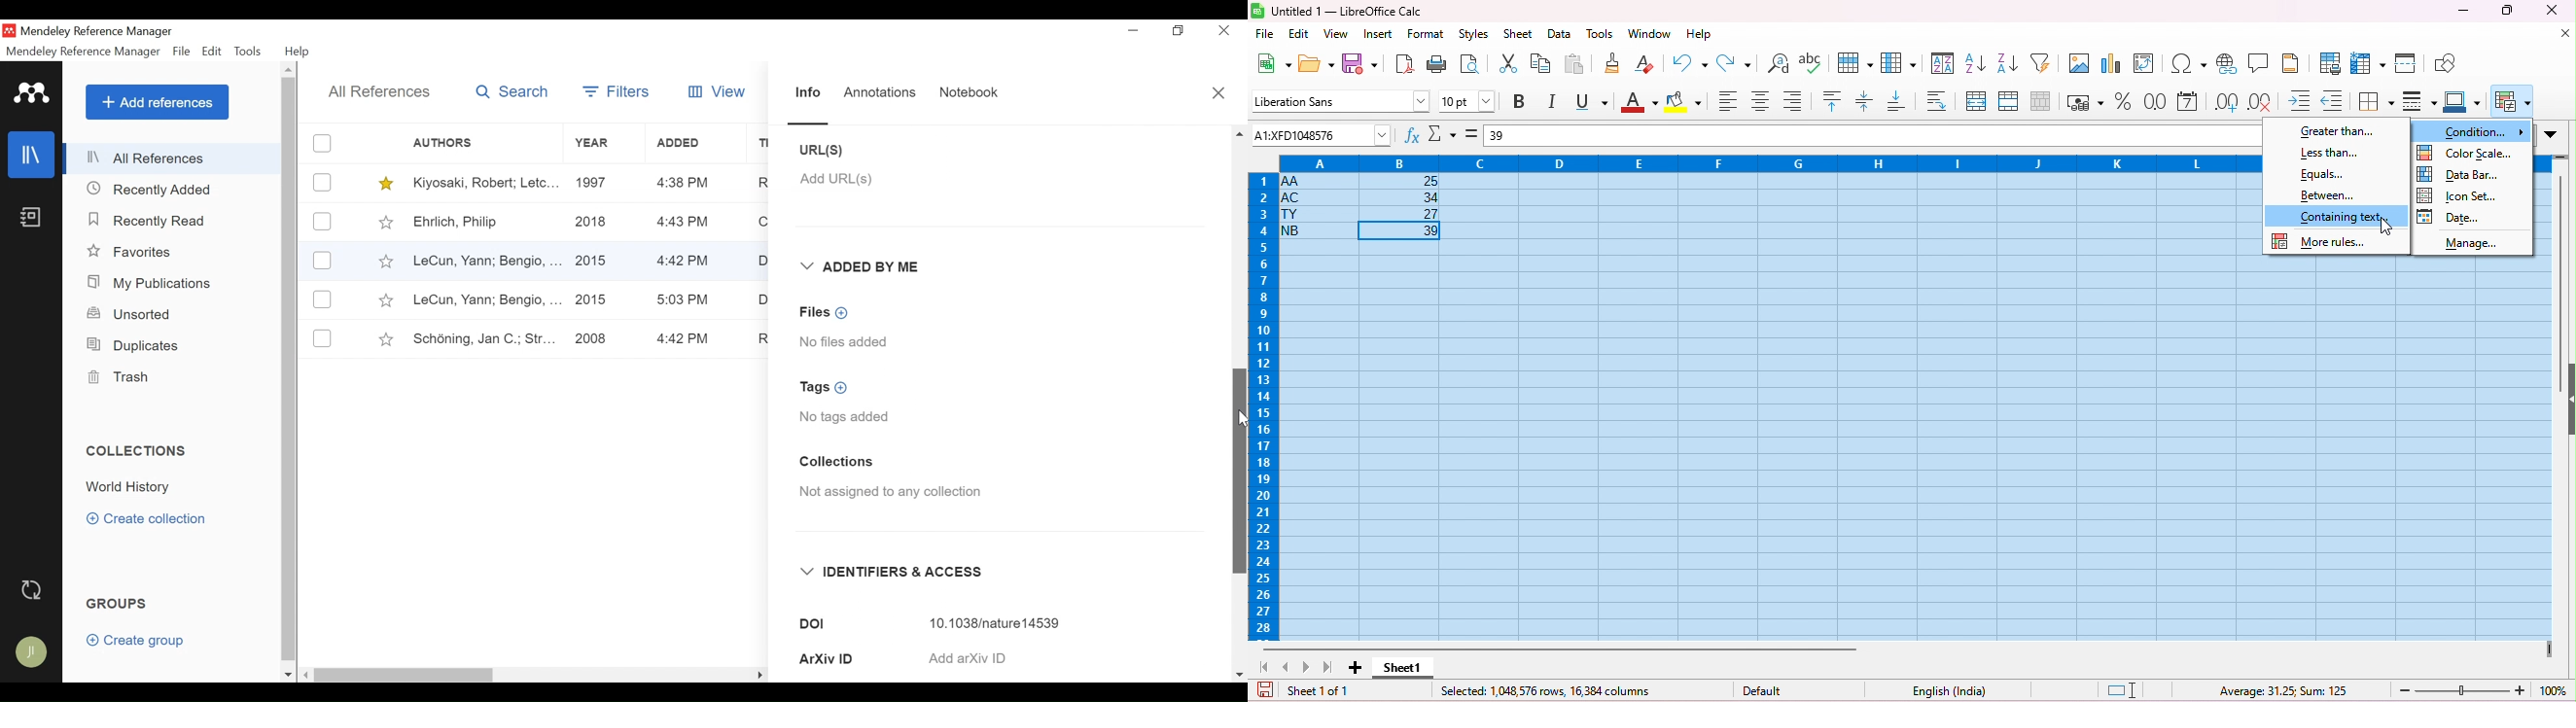 This screenshot has height=728, width=2576. What do you see at coordinates (2420, 100) in the screenshot?
I see `border style` at bounding box center [2420, 100].